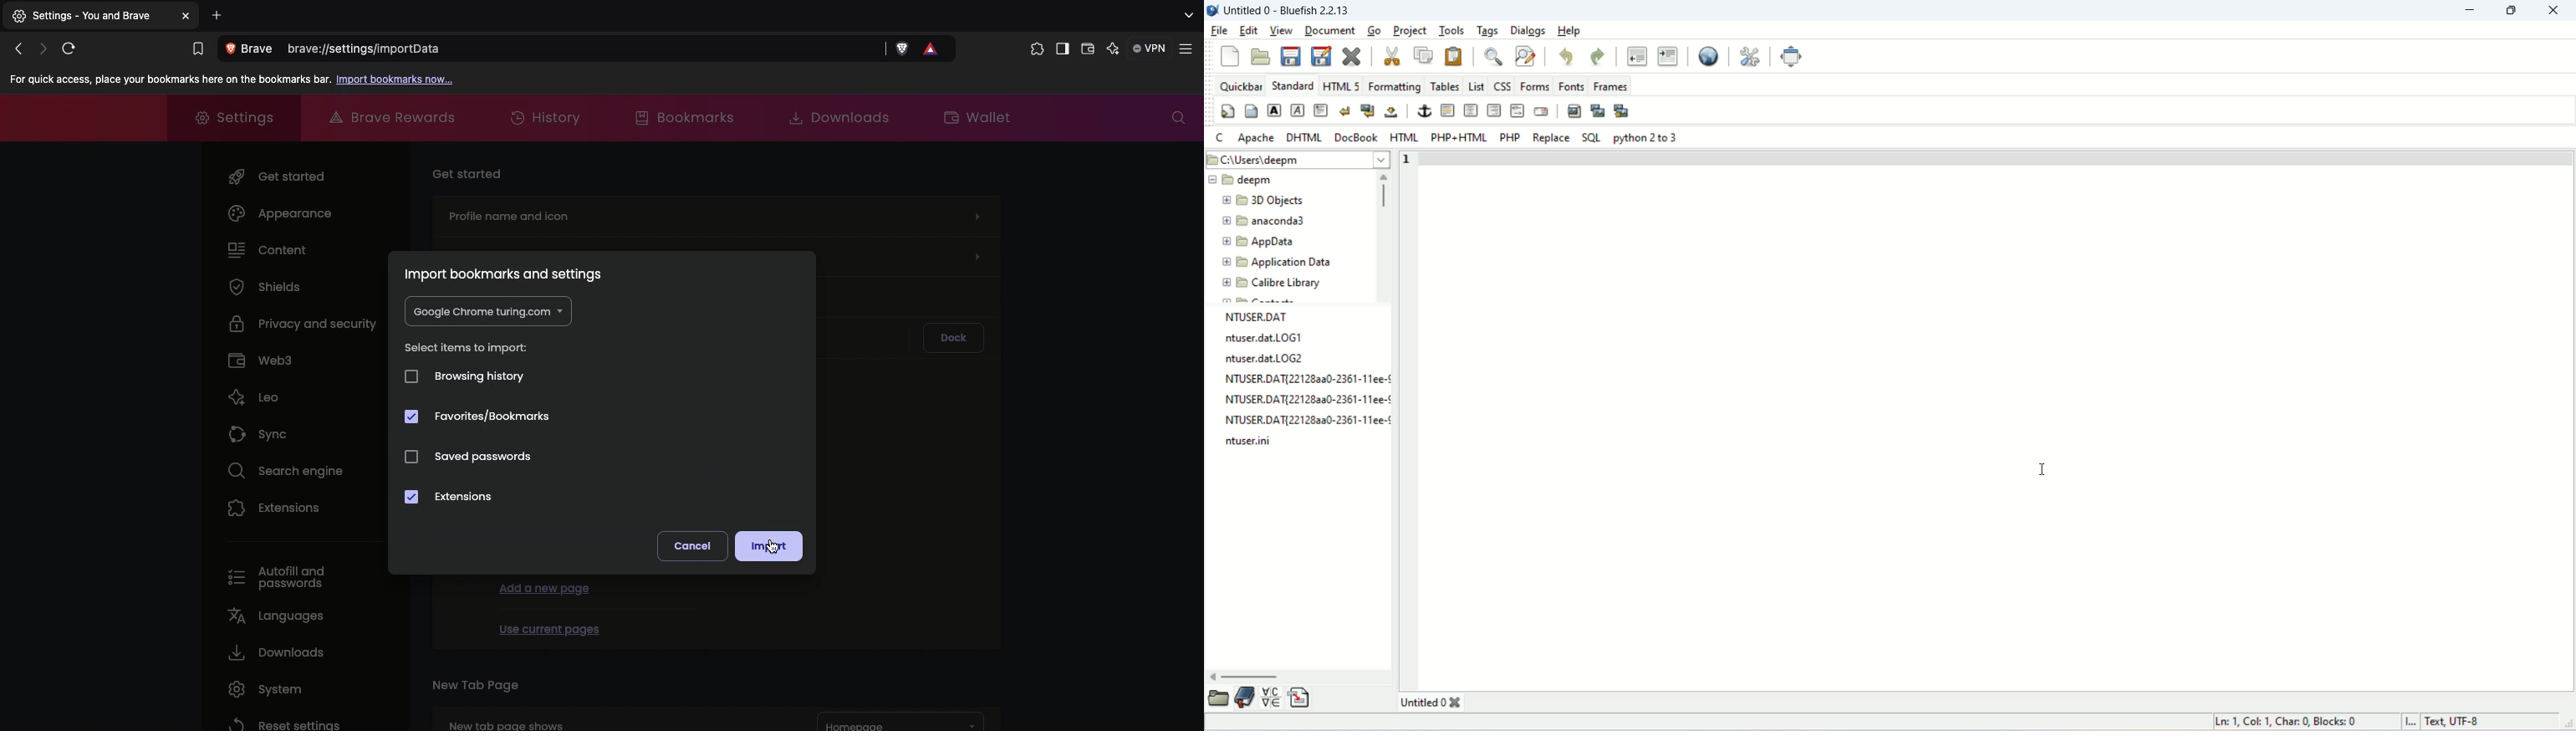 The image size is (2576, 756). What do you see at coordinates (1752, 55) in the screenshot?
I see `edit preferences` at bounding box center [1752, 55].